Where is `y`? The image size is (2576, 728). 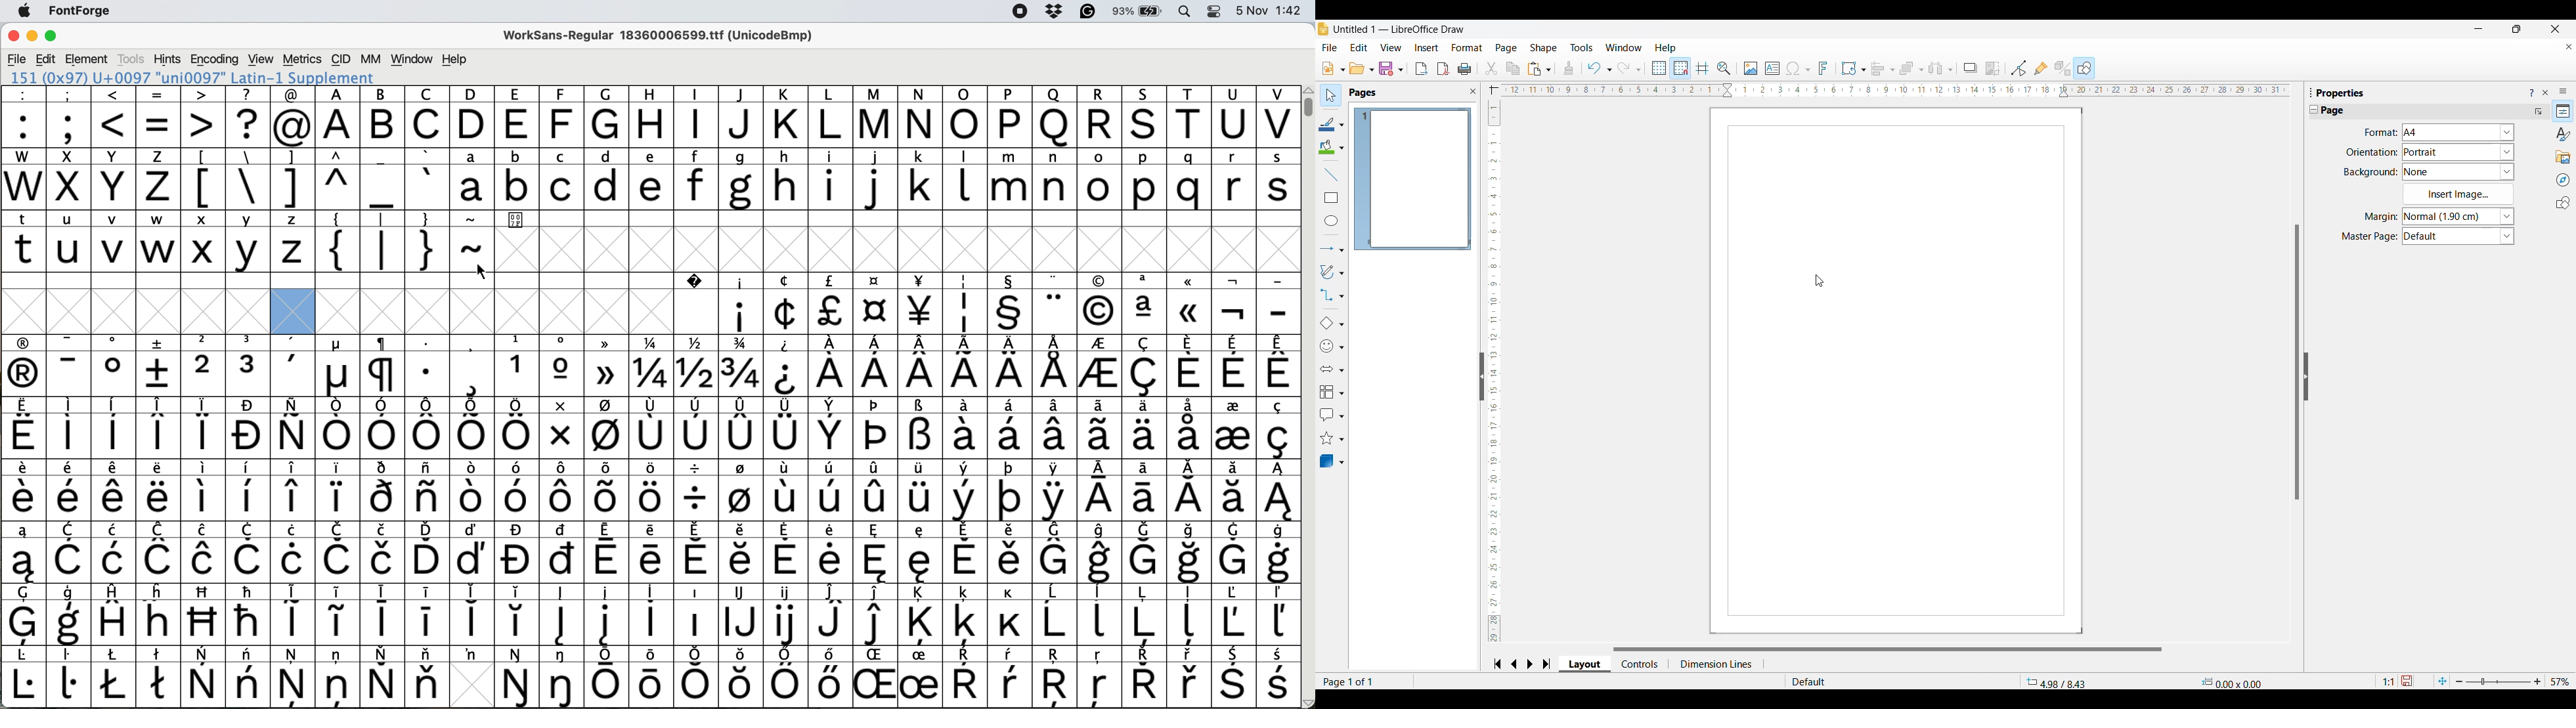 y is located at coordinates (246, 242).